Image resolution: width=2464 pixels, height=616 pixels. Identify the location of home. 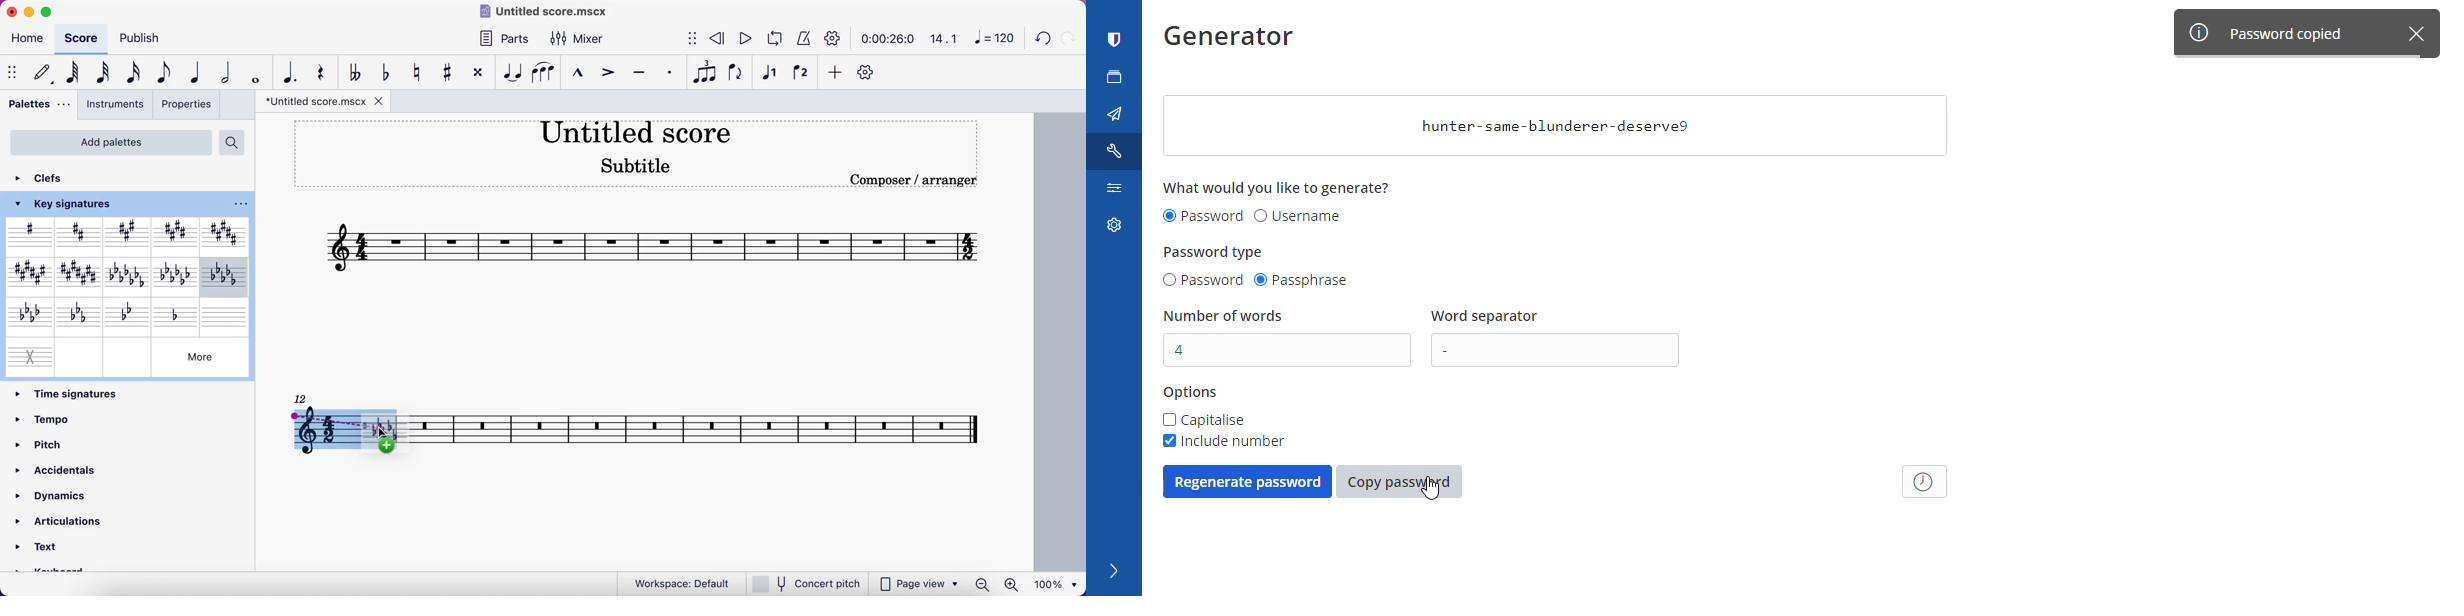
(28, 39).